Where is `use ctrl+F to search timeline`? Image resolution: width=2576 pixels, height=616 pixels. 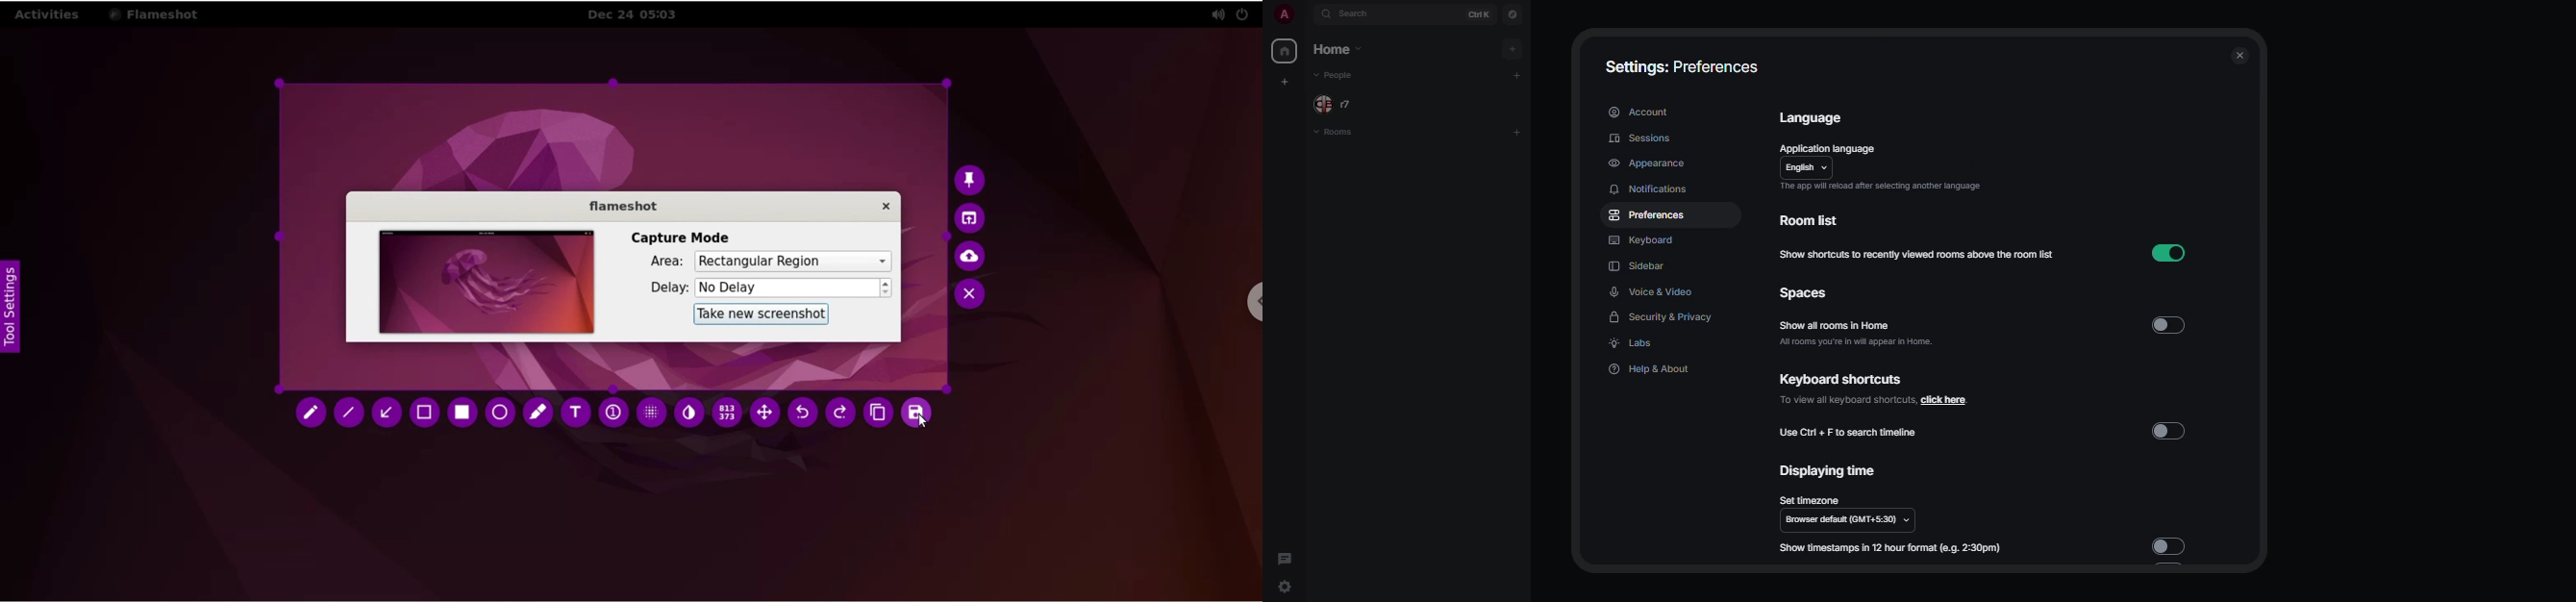
use ctrl+F to search timeline is located at coordinates (1845, 432).